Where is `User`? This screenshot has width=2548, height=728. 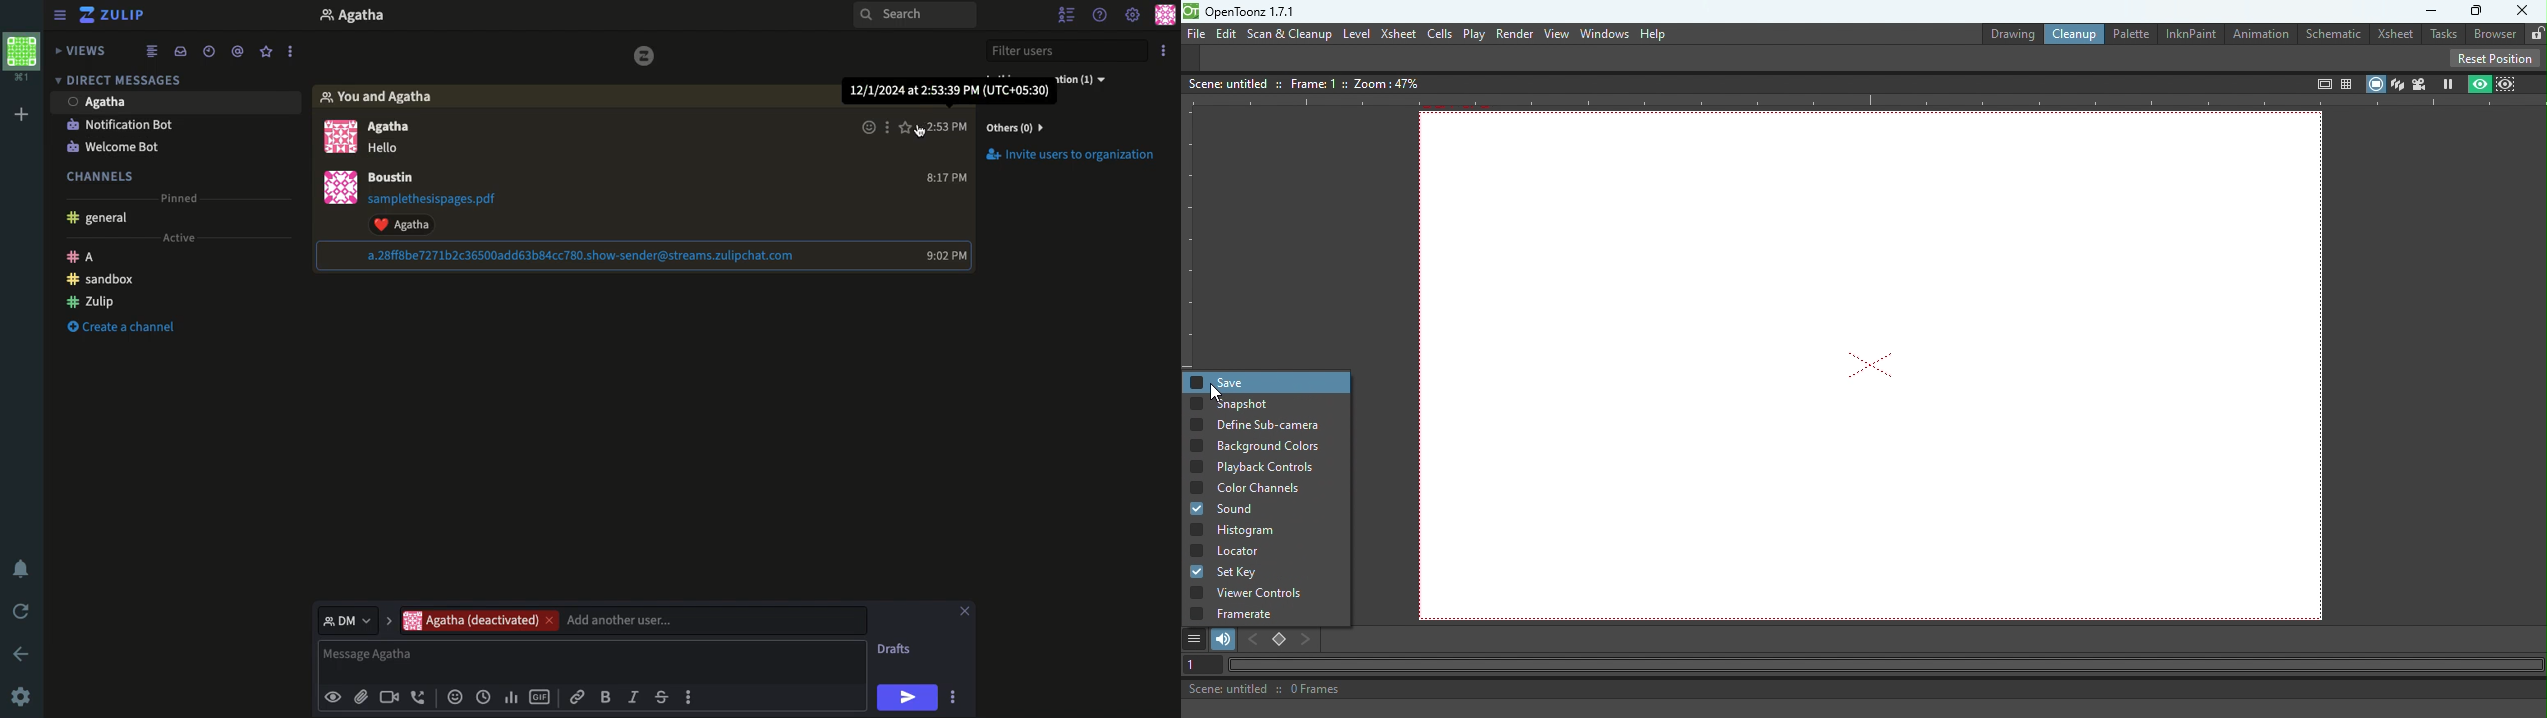 User is located at coordinates (394, 177).